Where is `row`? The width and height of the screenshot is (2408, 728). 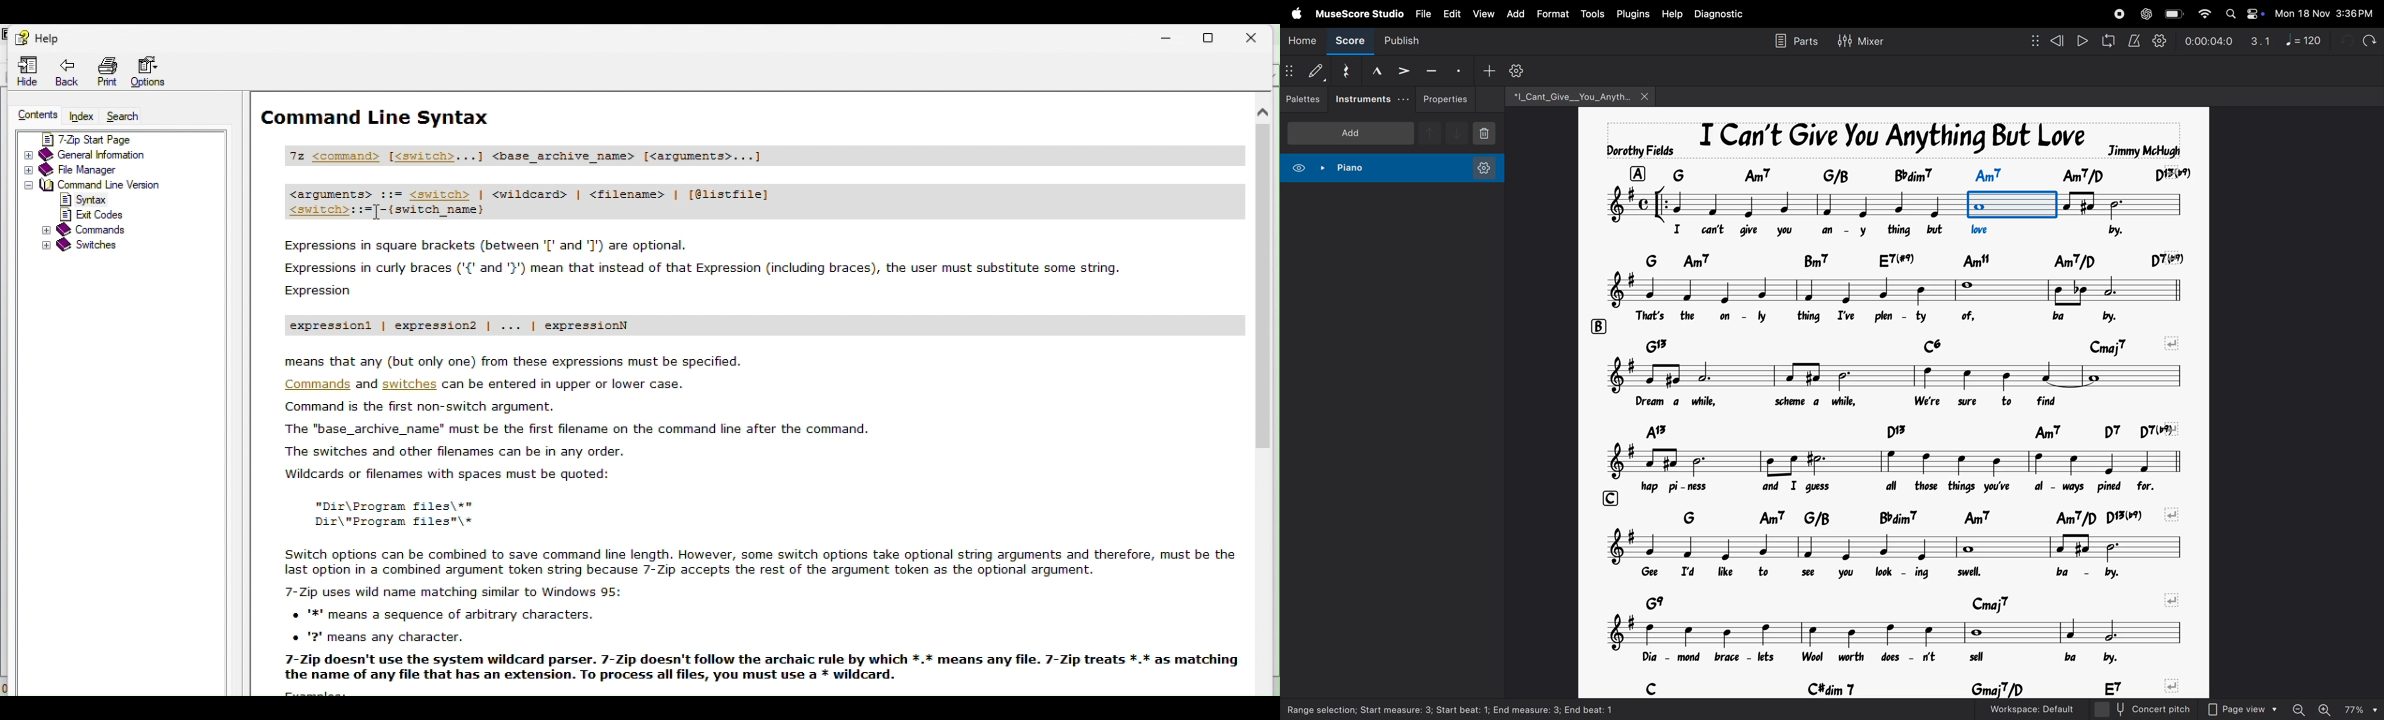 row is located at coordinates (1614, 500).